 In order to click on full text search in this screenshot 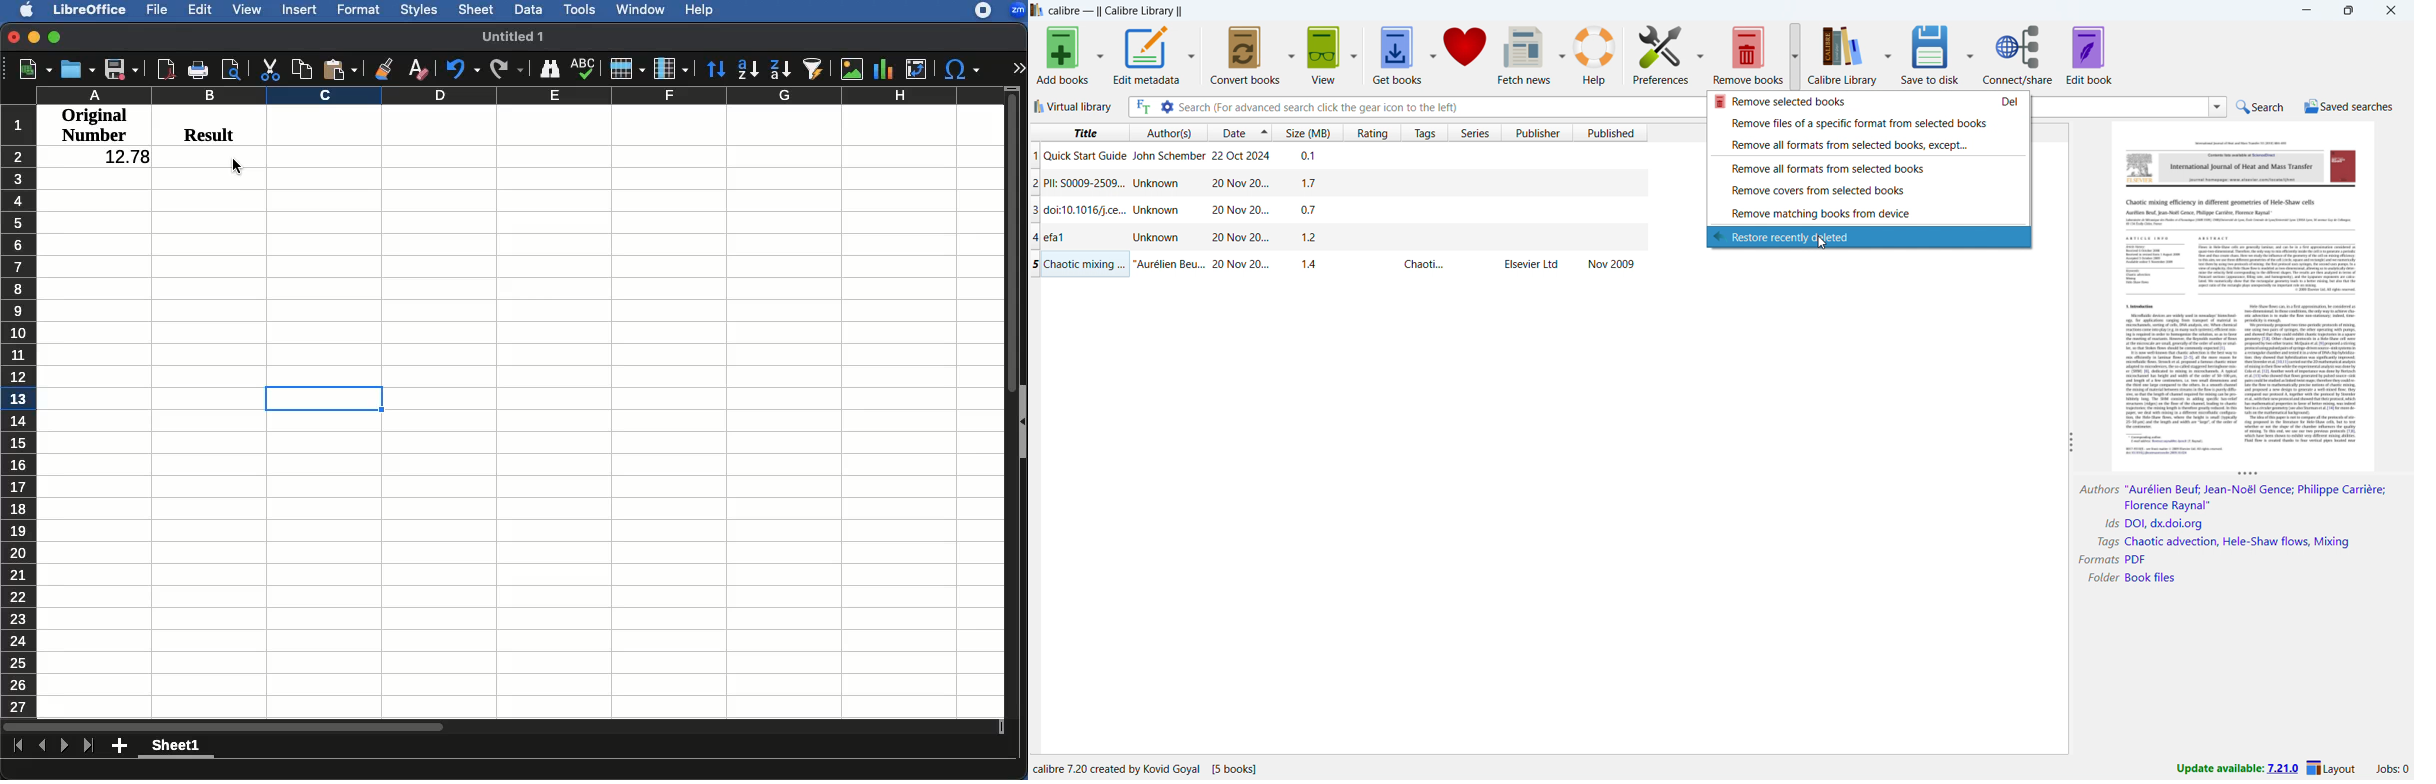, I will do `click(1142, 106)`.